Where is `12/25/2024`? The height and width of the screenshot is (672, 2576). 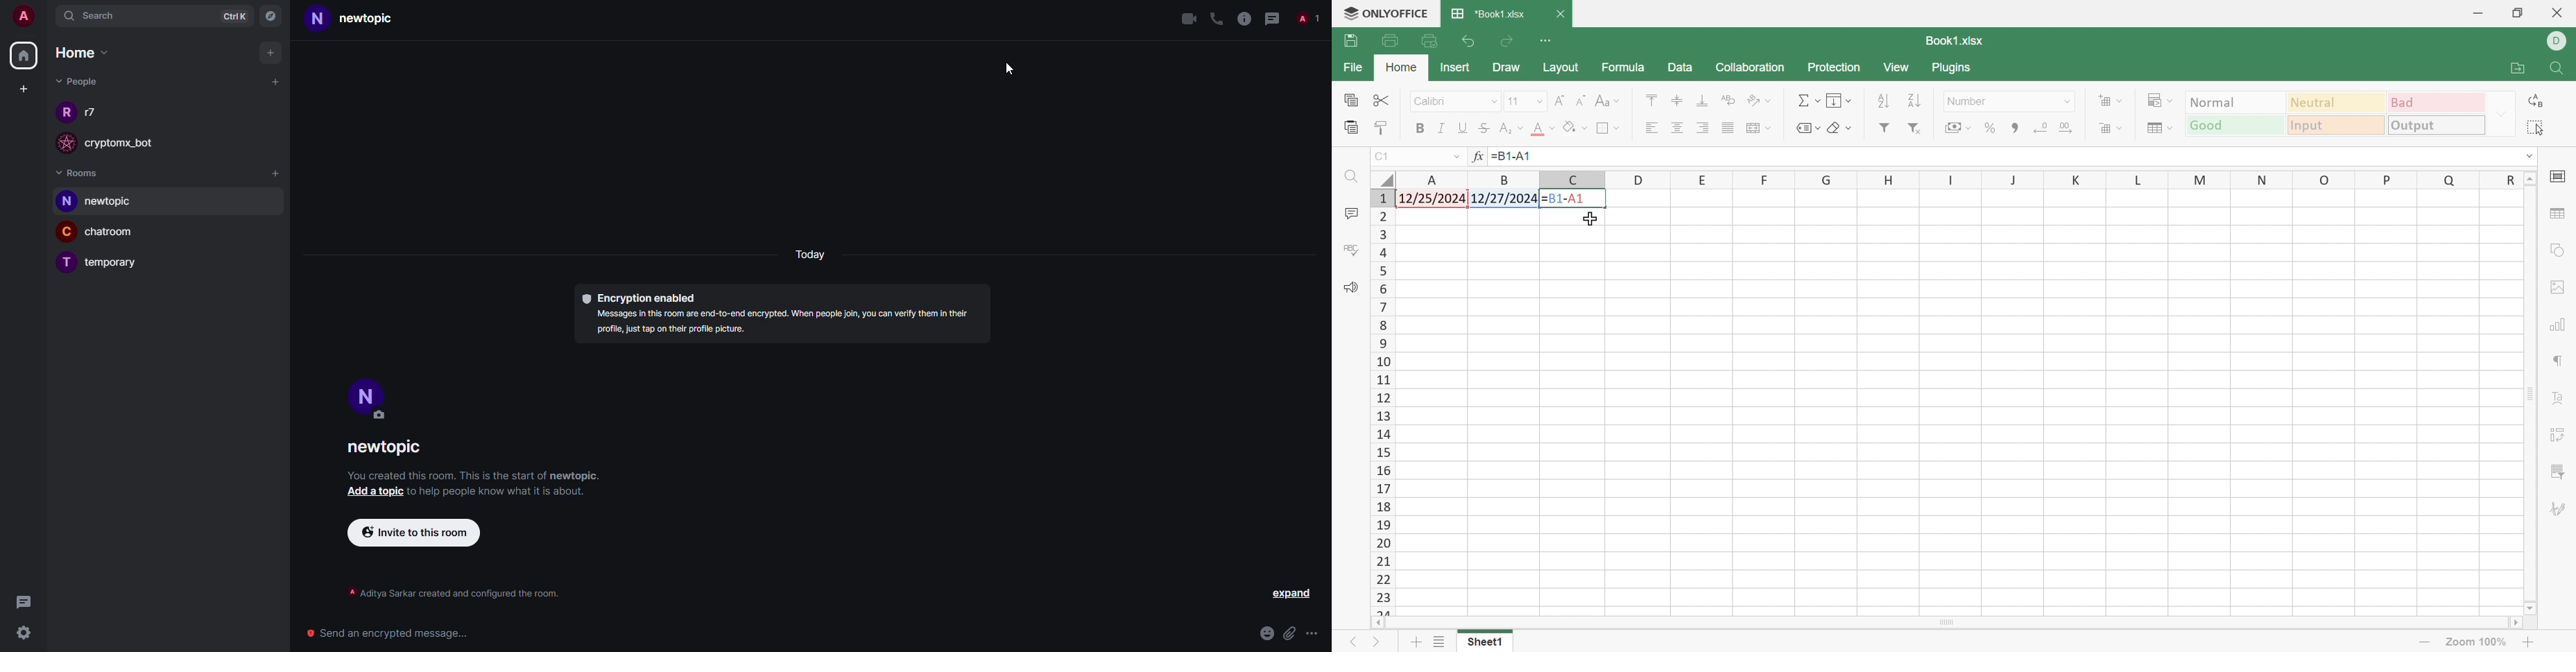 12/25/2024 is located at coordinates (1433, 199).